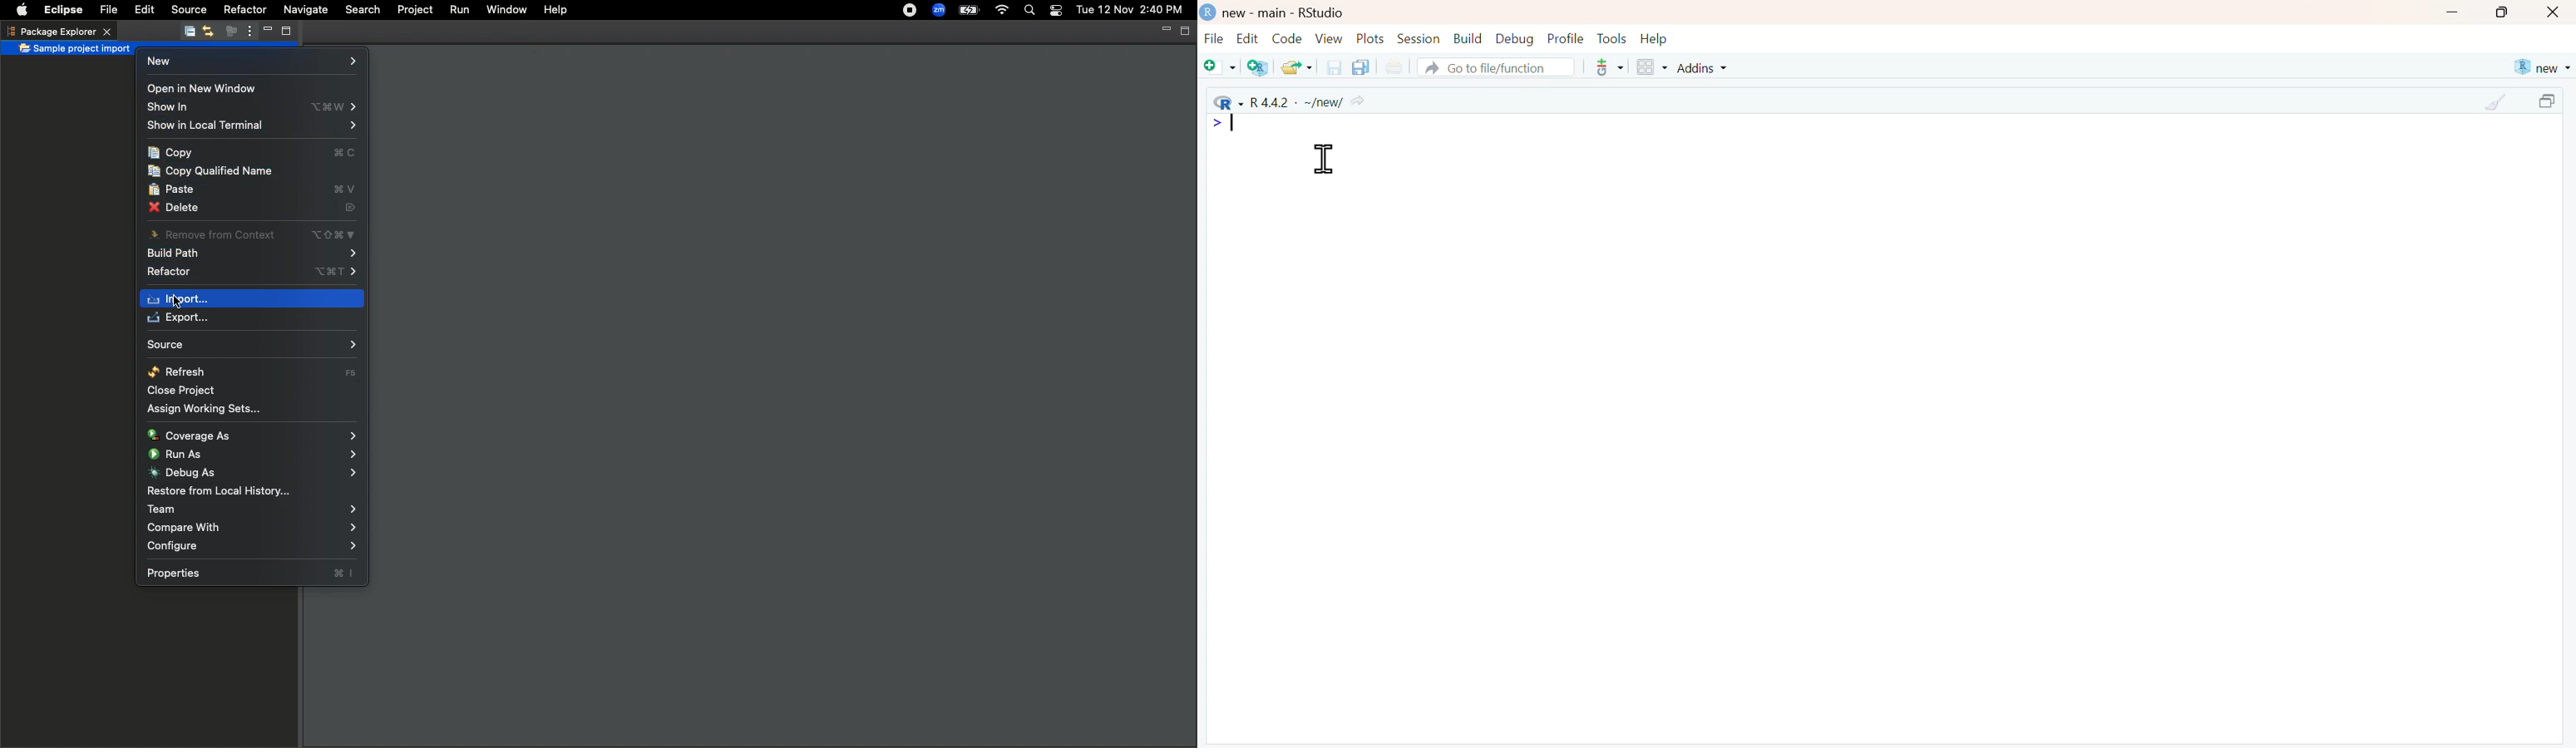 This screenshot has width=2576, height=756. Describe the element at coordinates (1324, 158) in the screenshot. I see `cursor` at that location.